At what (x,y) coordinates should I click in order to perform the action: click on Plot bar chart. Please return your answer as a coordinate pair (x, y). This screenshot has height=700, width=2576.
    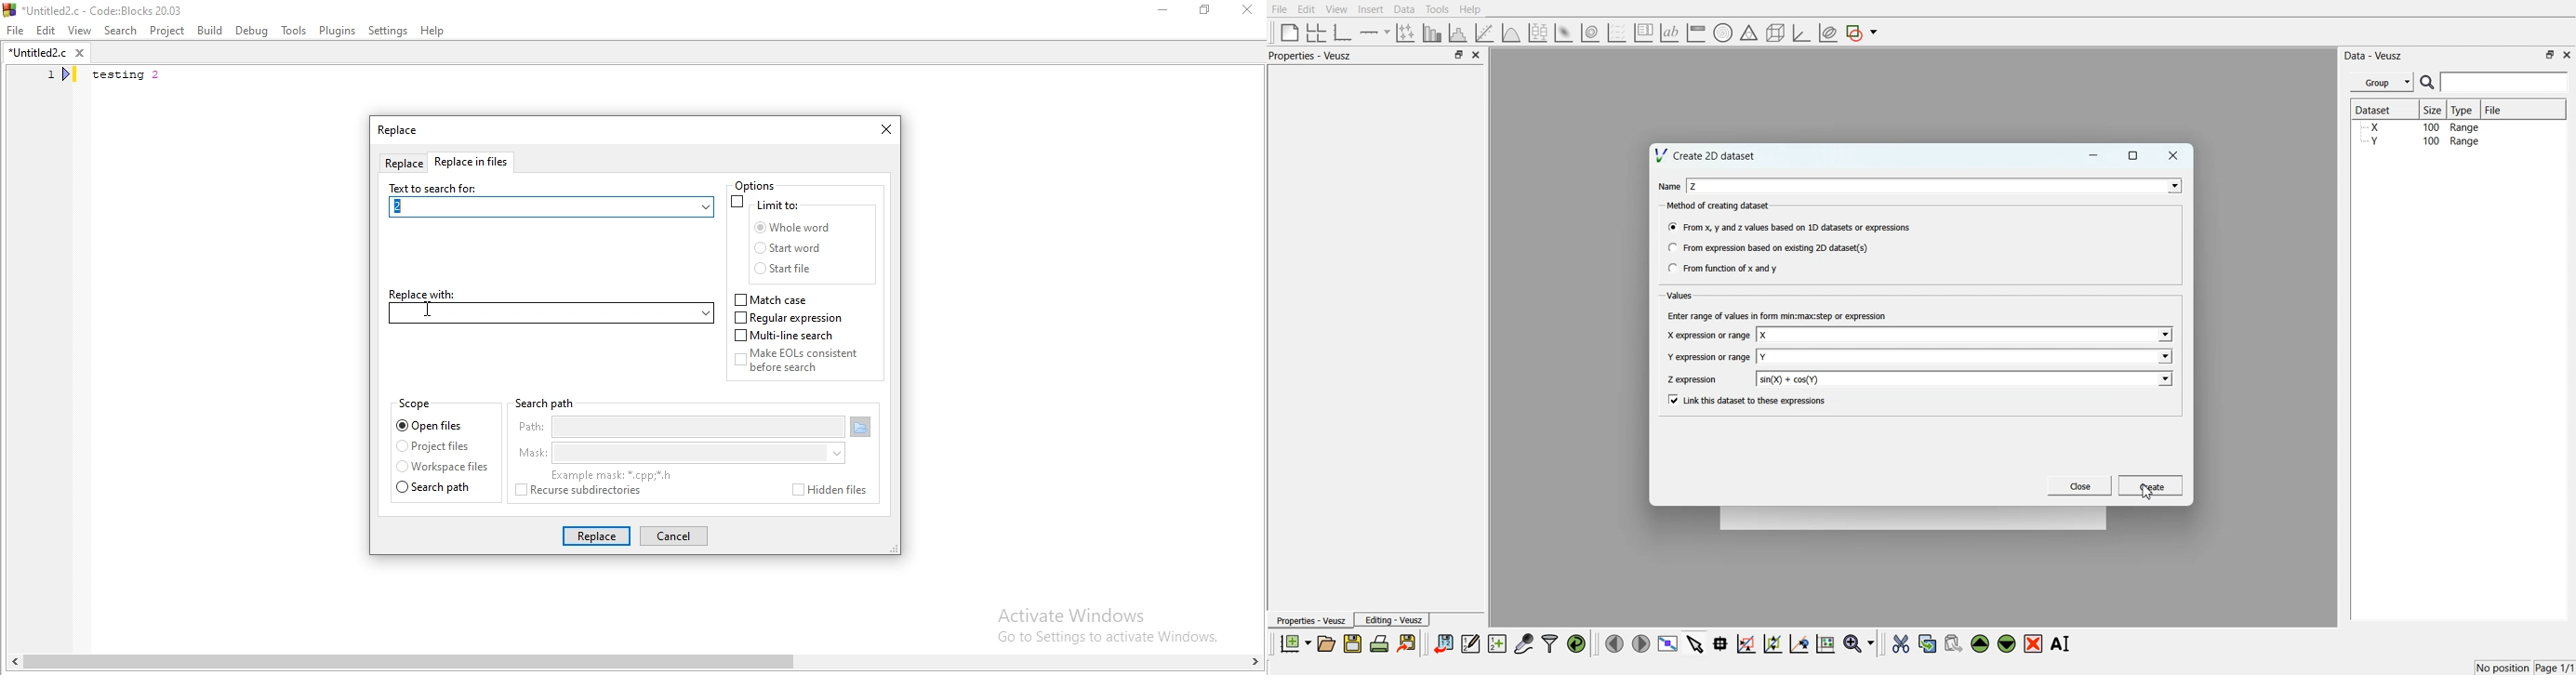
    Looking at the image, I should click on (1432, 33).